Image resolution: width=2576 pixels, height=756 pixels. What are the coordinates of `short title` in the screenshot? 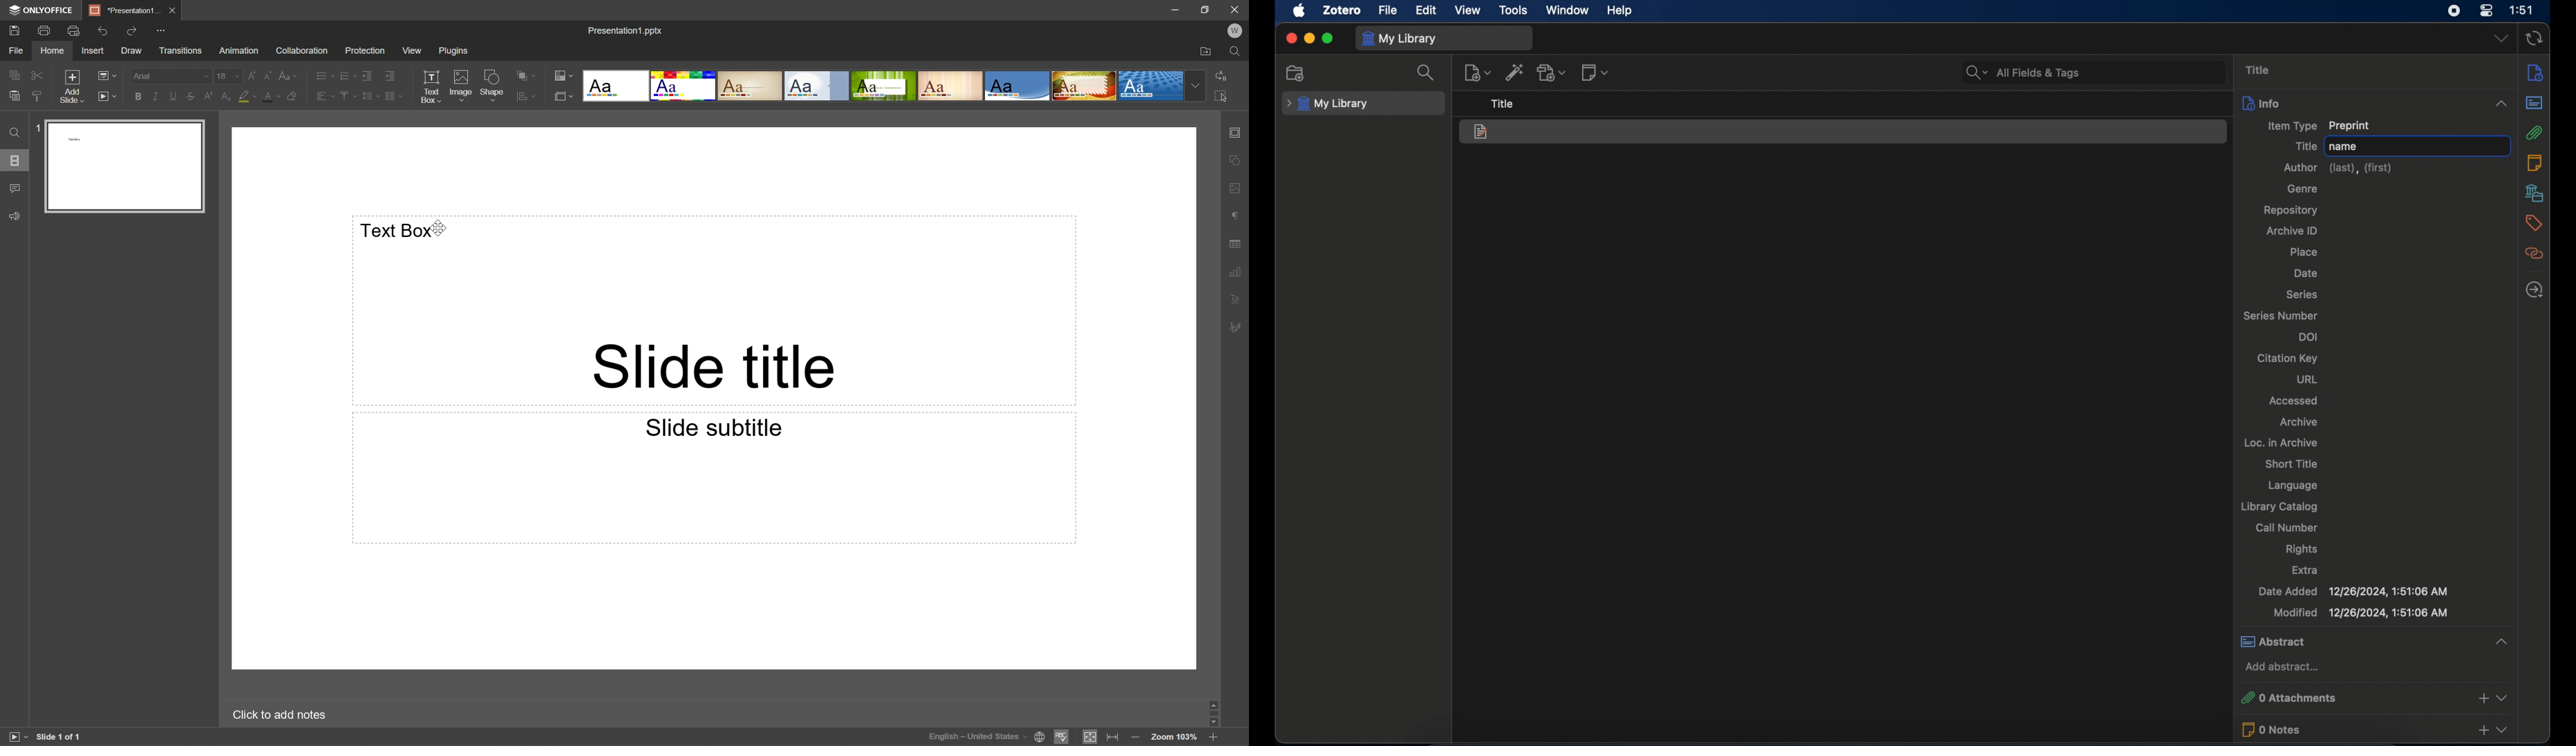 It's located at (2293, 463).